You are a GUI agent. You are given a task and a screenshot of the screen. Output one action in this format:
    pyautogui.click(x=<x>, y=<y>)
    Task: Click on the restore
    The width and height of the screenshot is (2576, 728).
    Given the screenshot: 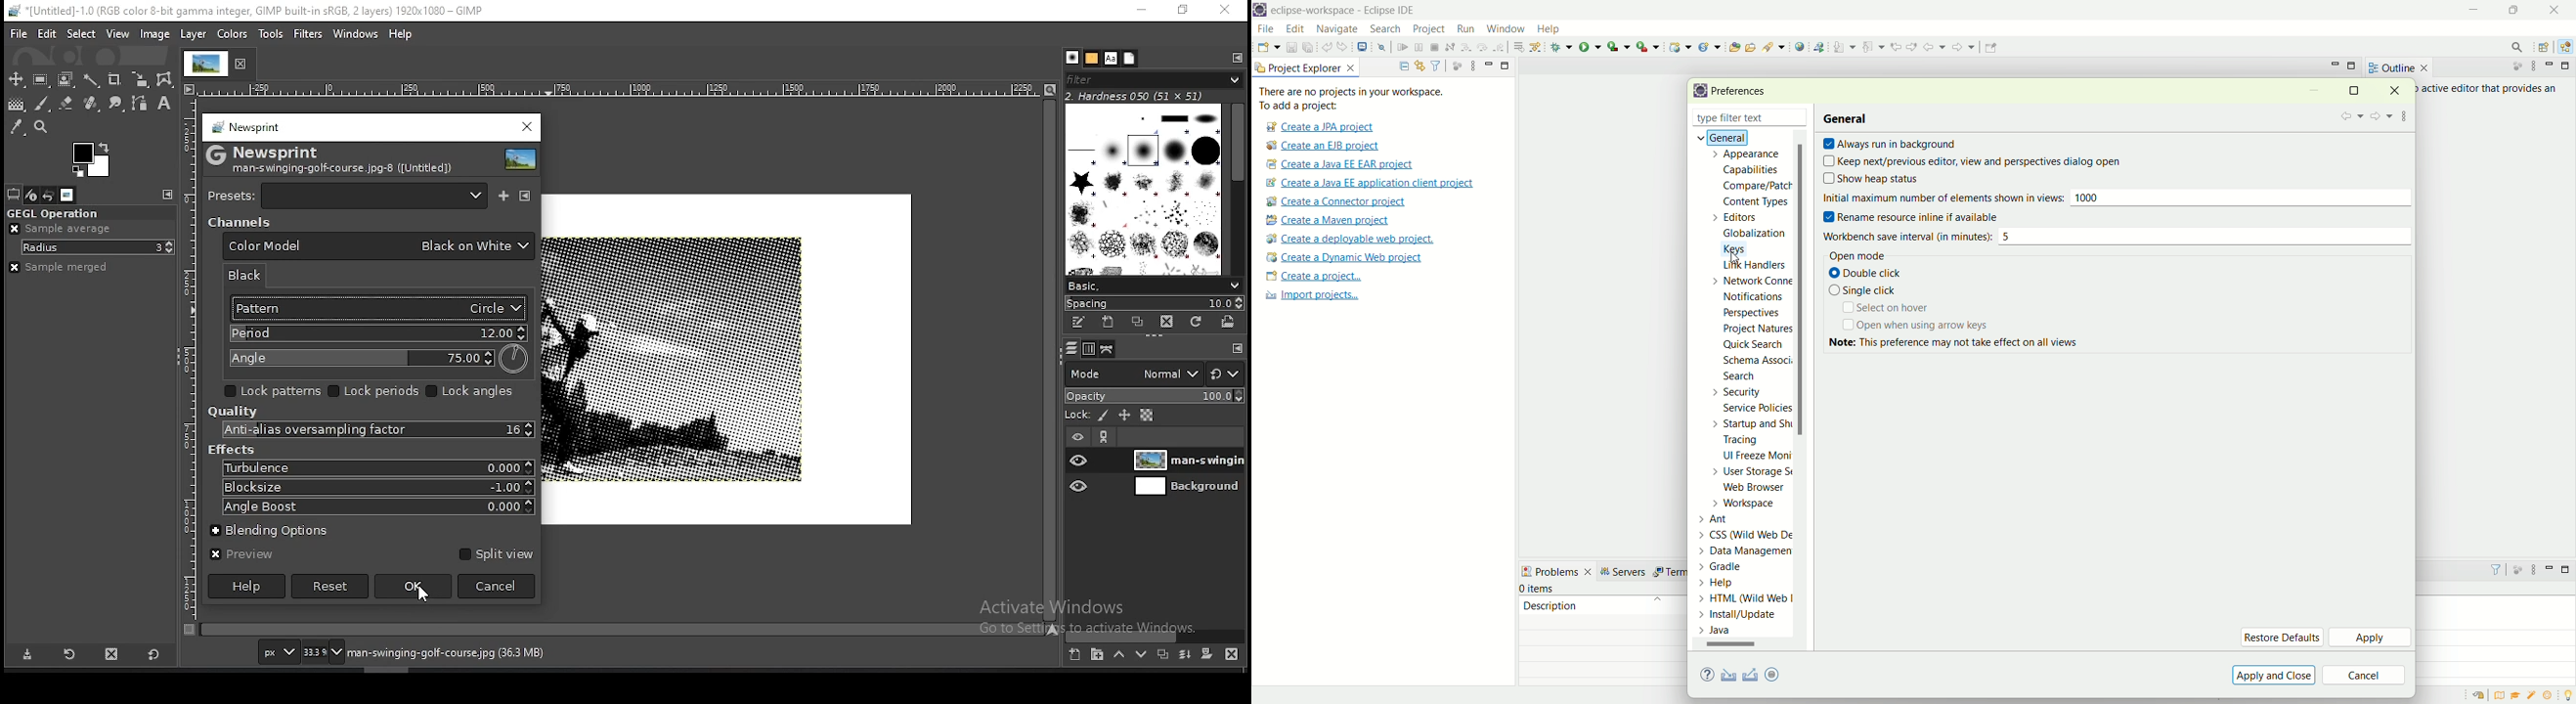 What is the action you would take?
    pyautogui.click(x=1185, y=11)
    